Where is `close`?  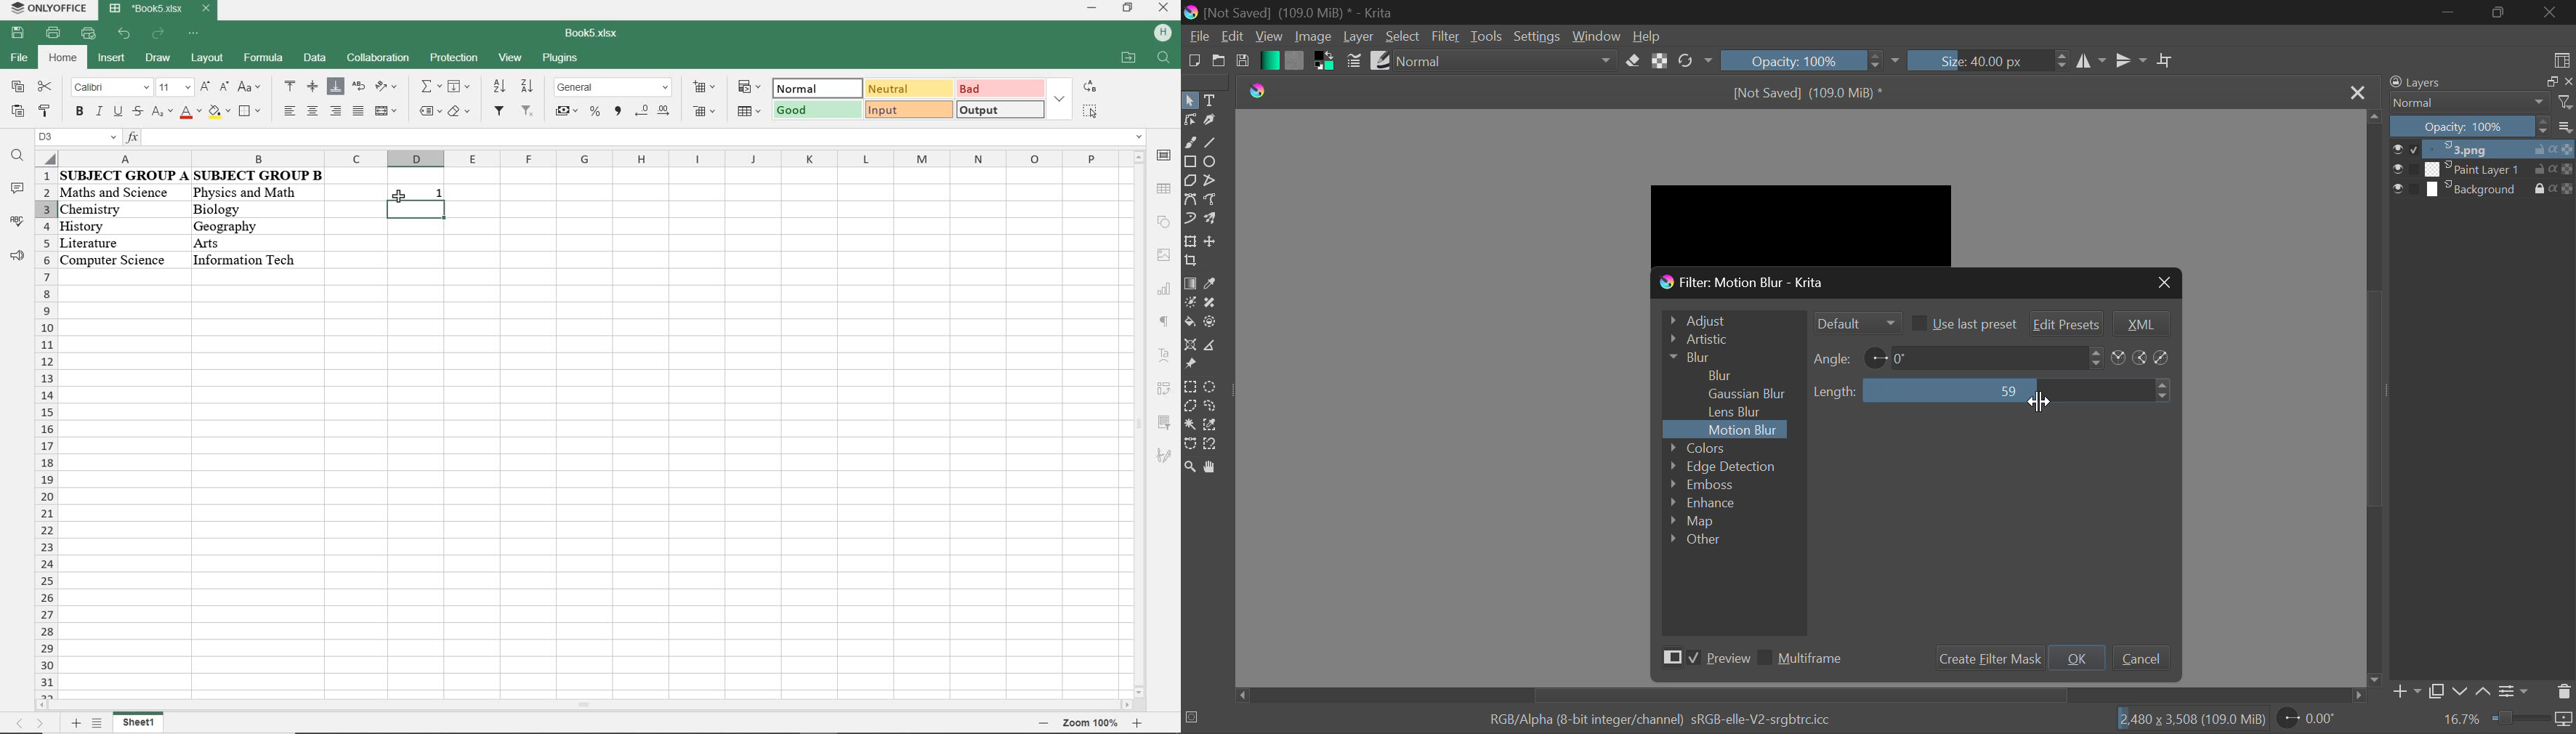
close is located at coordinates (1163, 8).